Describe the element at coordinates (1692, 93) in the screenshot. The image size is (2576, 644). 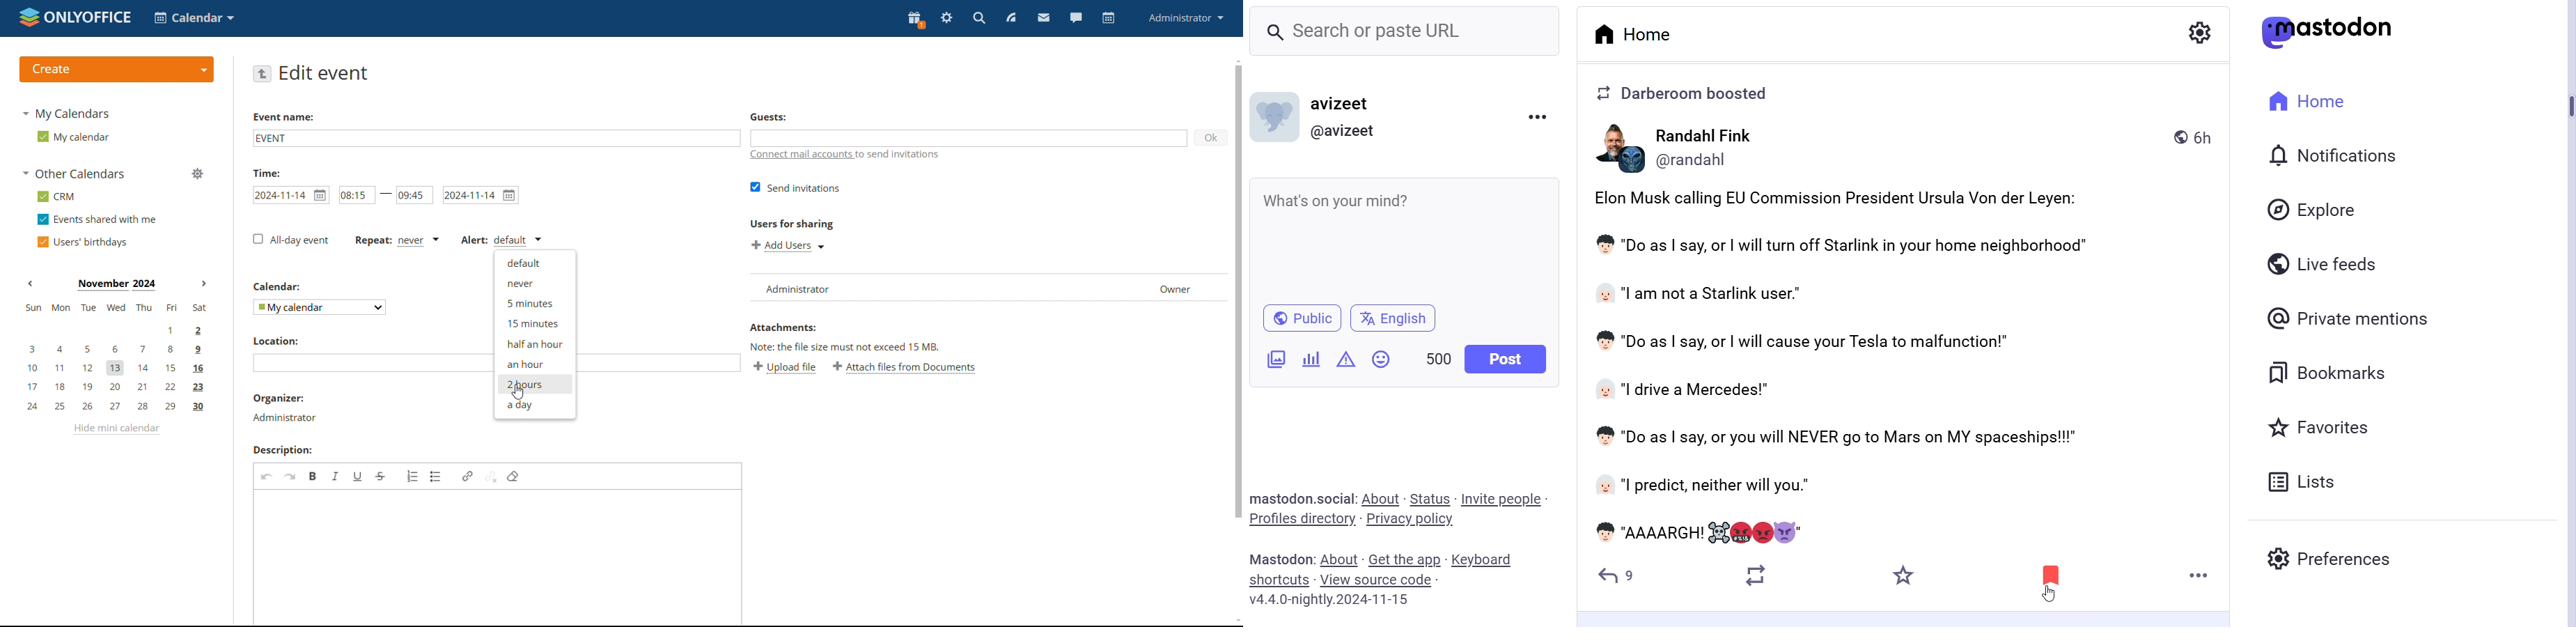
I see `2 Darberoom boosted` at that location.